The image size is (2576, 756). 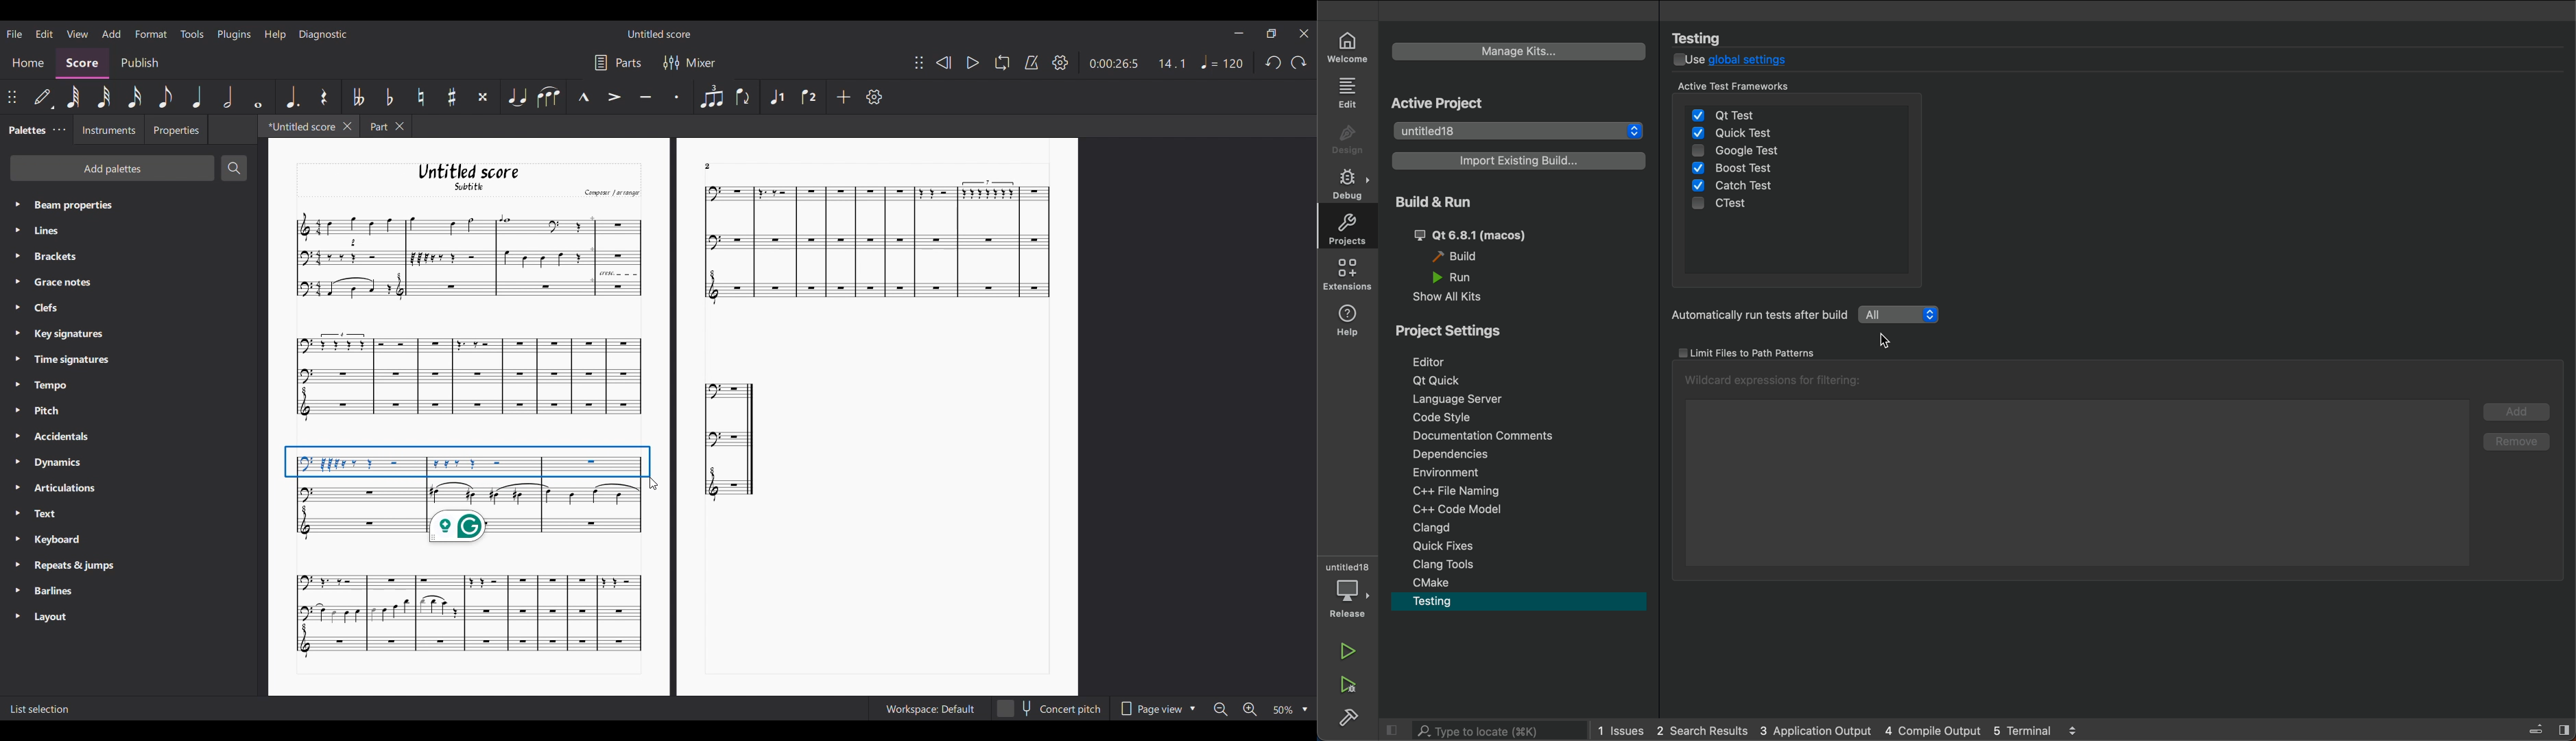 I want to click on Publish , so click(x=141, y=64).